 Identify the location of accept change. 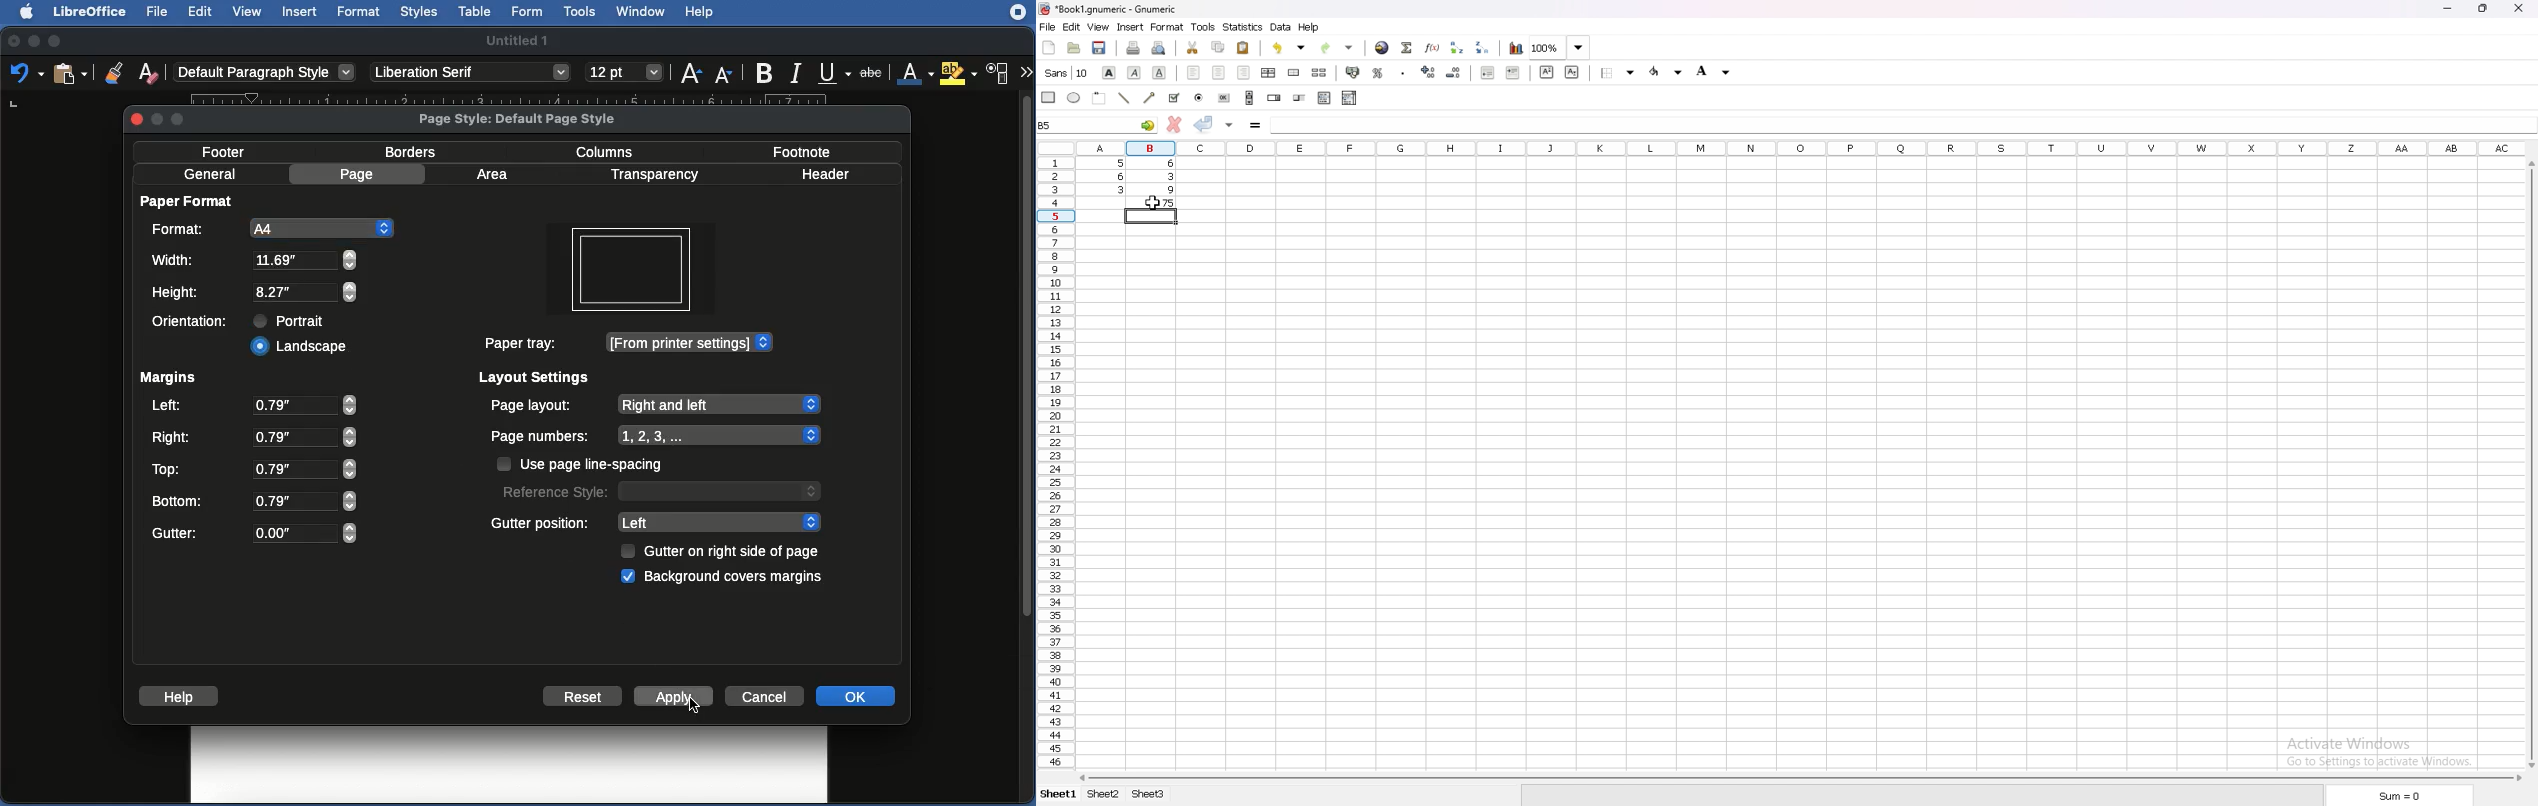
(1204, 124).